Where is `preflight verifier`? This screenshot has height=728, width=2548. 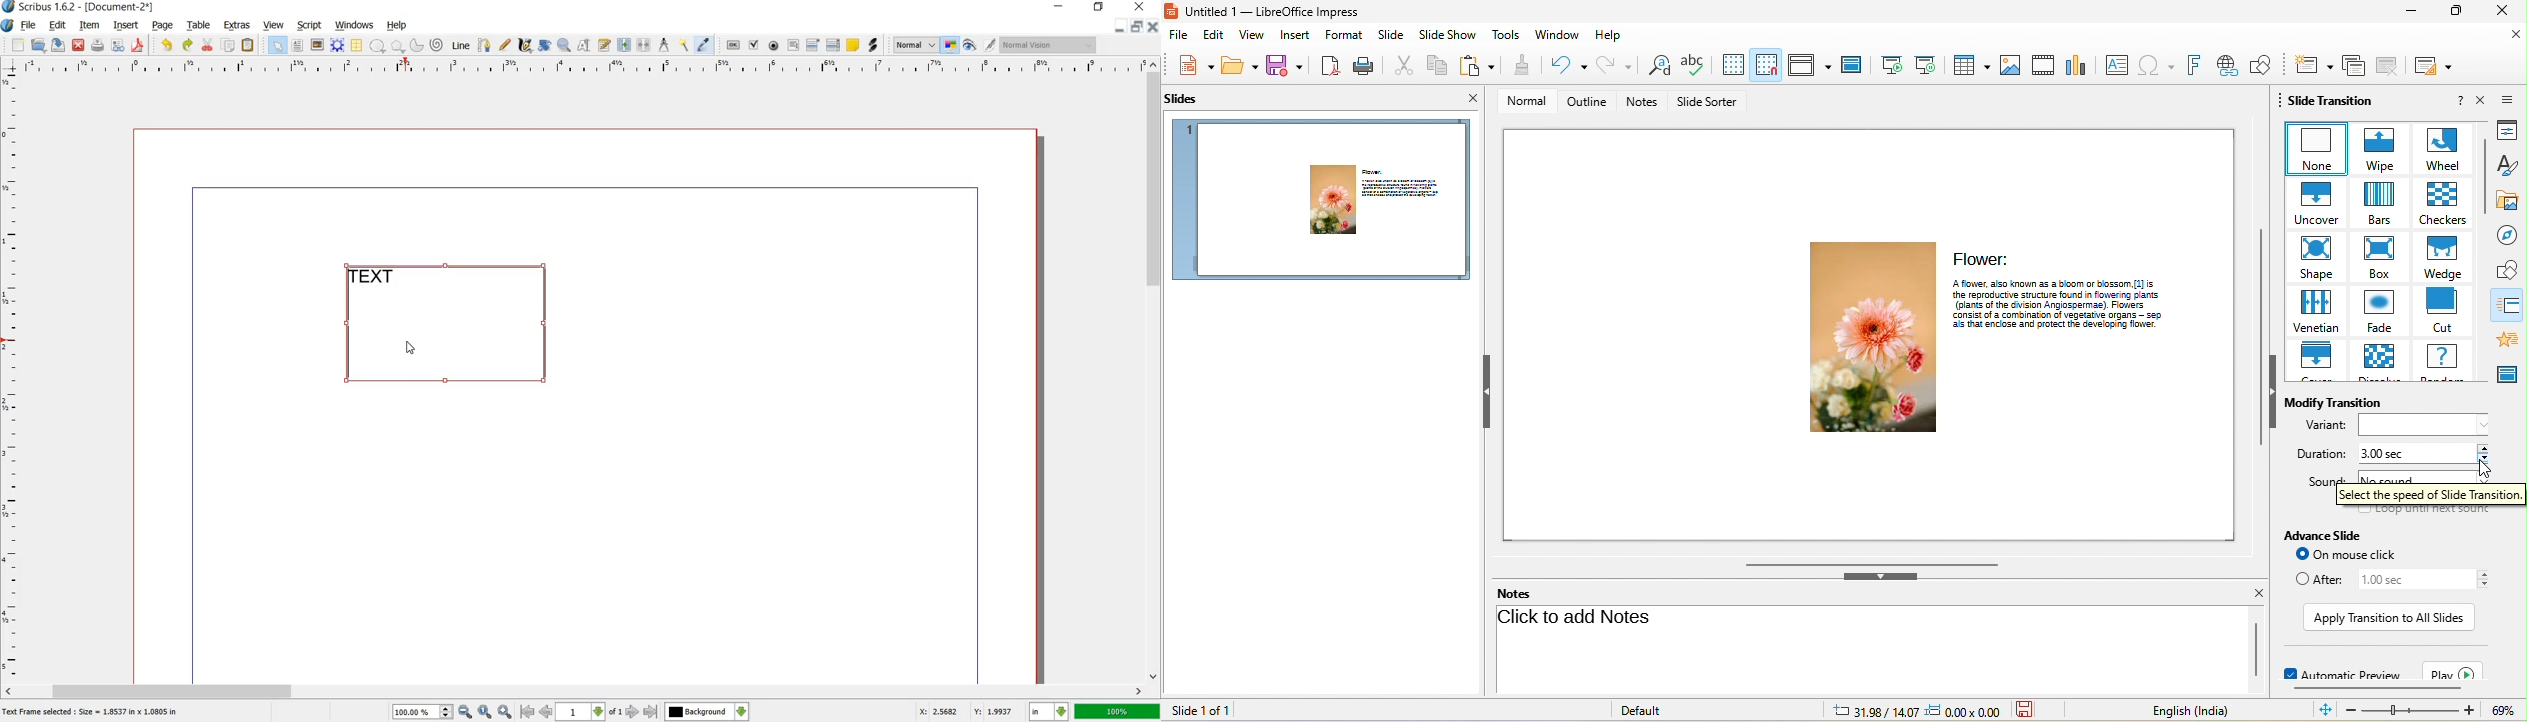
preflight verifier is located at coordinates (117, 46).